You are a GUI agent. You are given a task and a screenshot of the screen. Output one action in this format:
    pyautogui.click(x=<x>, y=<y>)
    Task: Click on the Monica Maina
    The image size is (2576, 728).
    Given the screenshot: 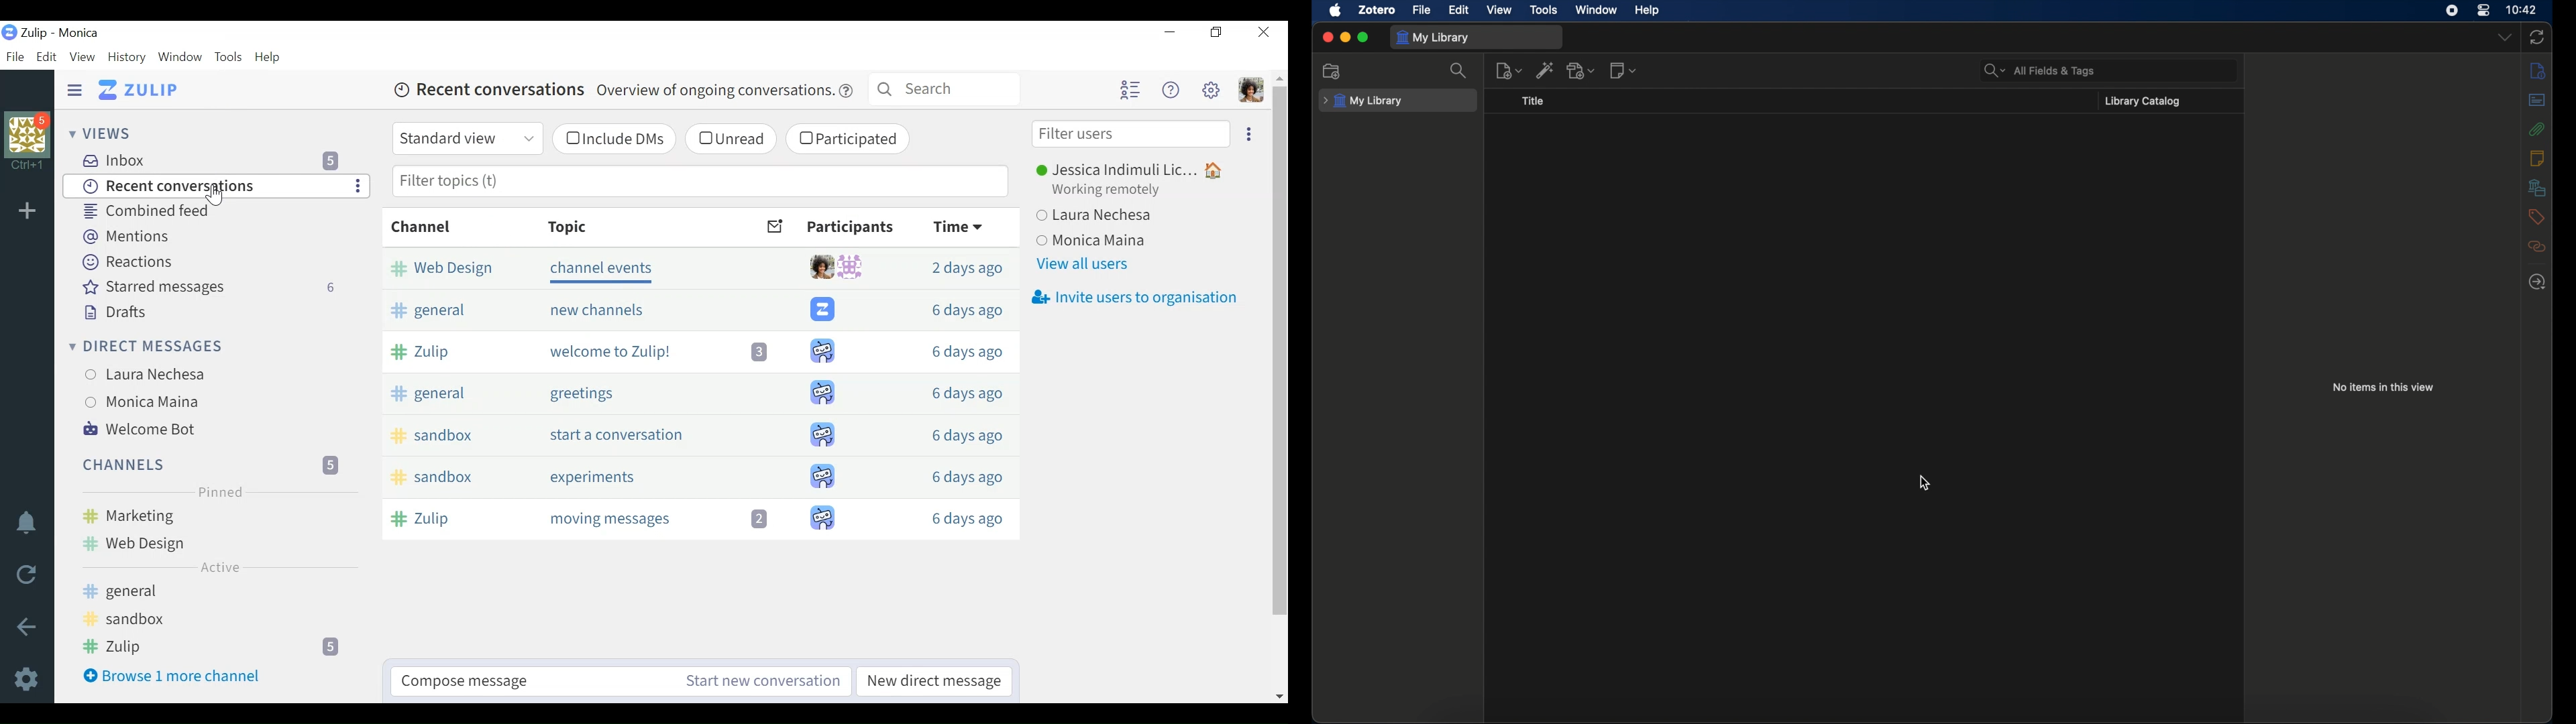 What is the action you would take?
    pyautogui.click(x=158, y=401)
    